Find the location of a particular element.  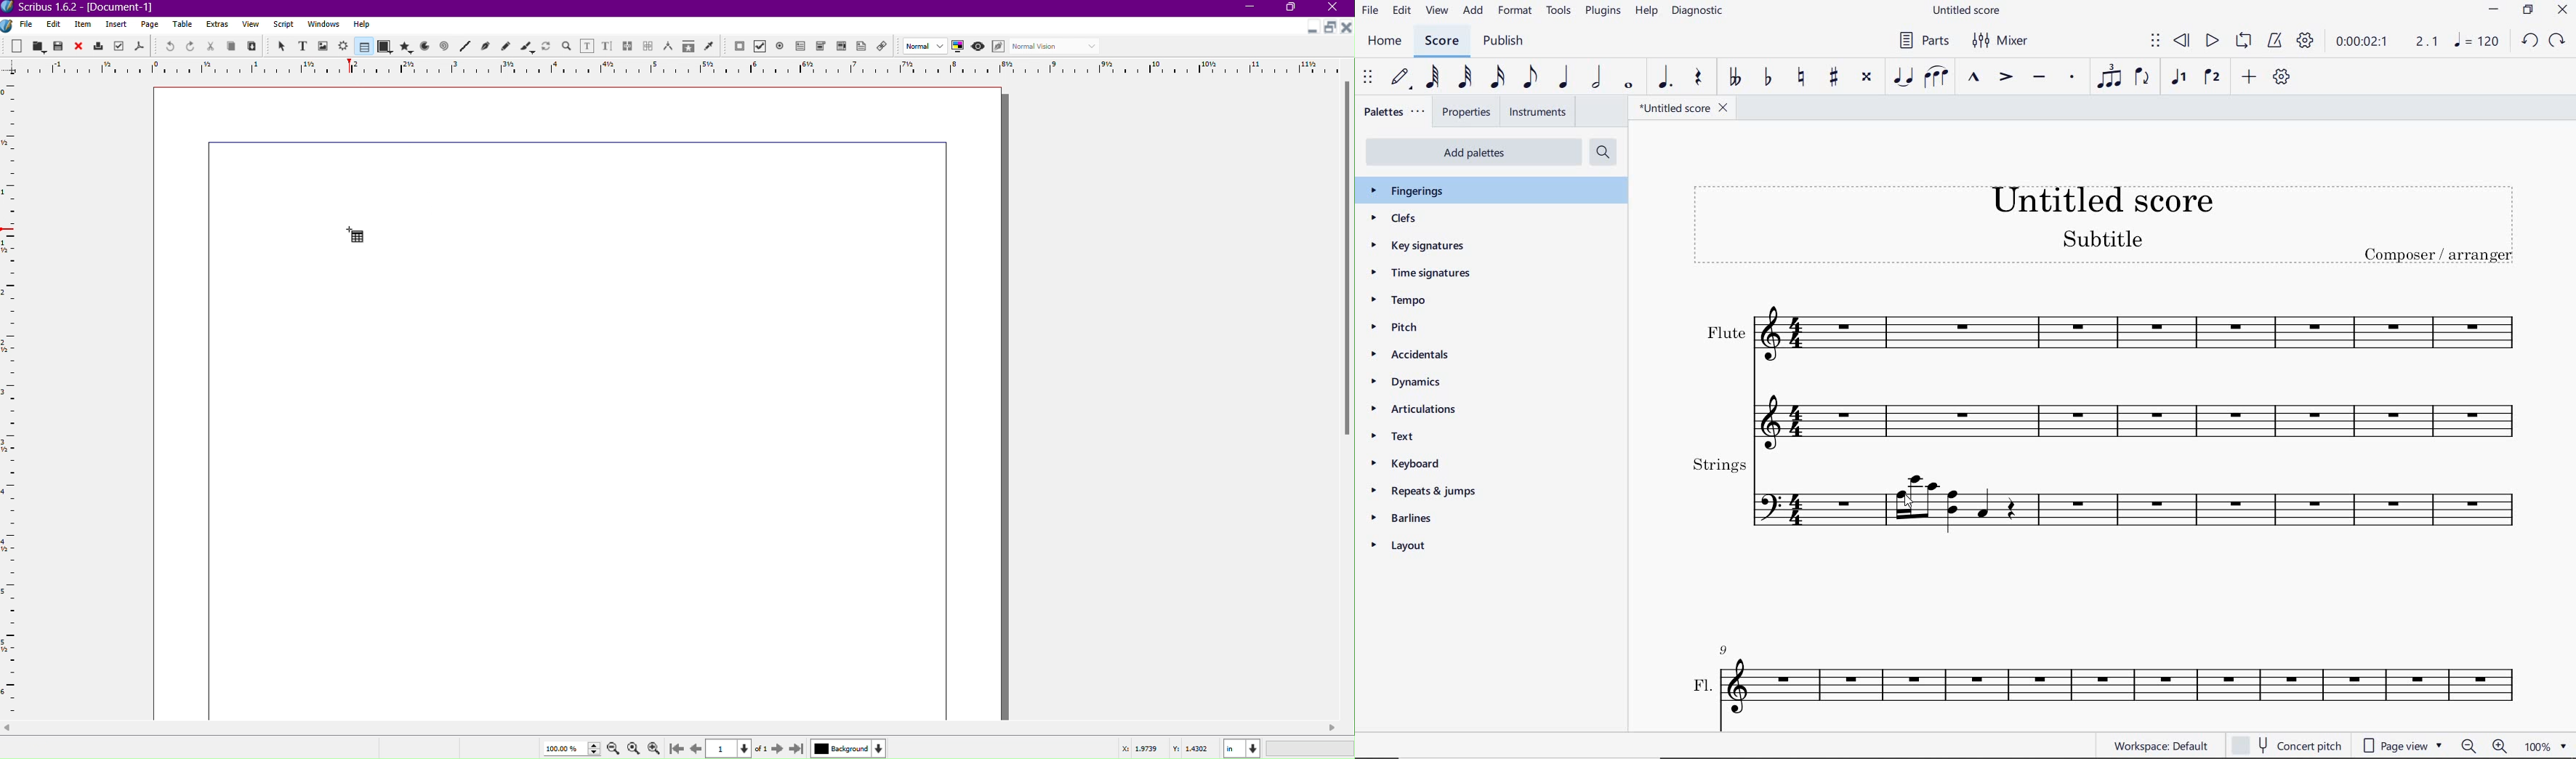

text is located at coordinates (1398, 437).